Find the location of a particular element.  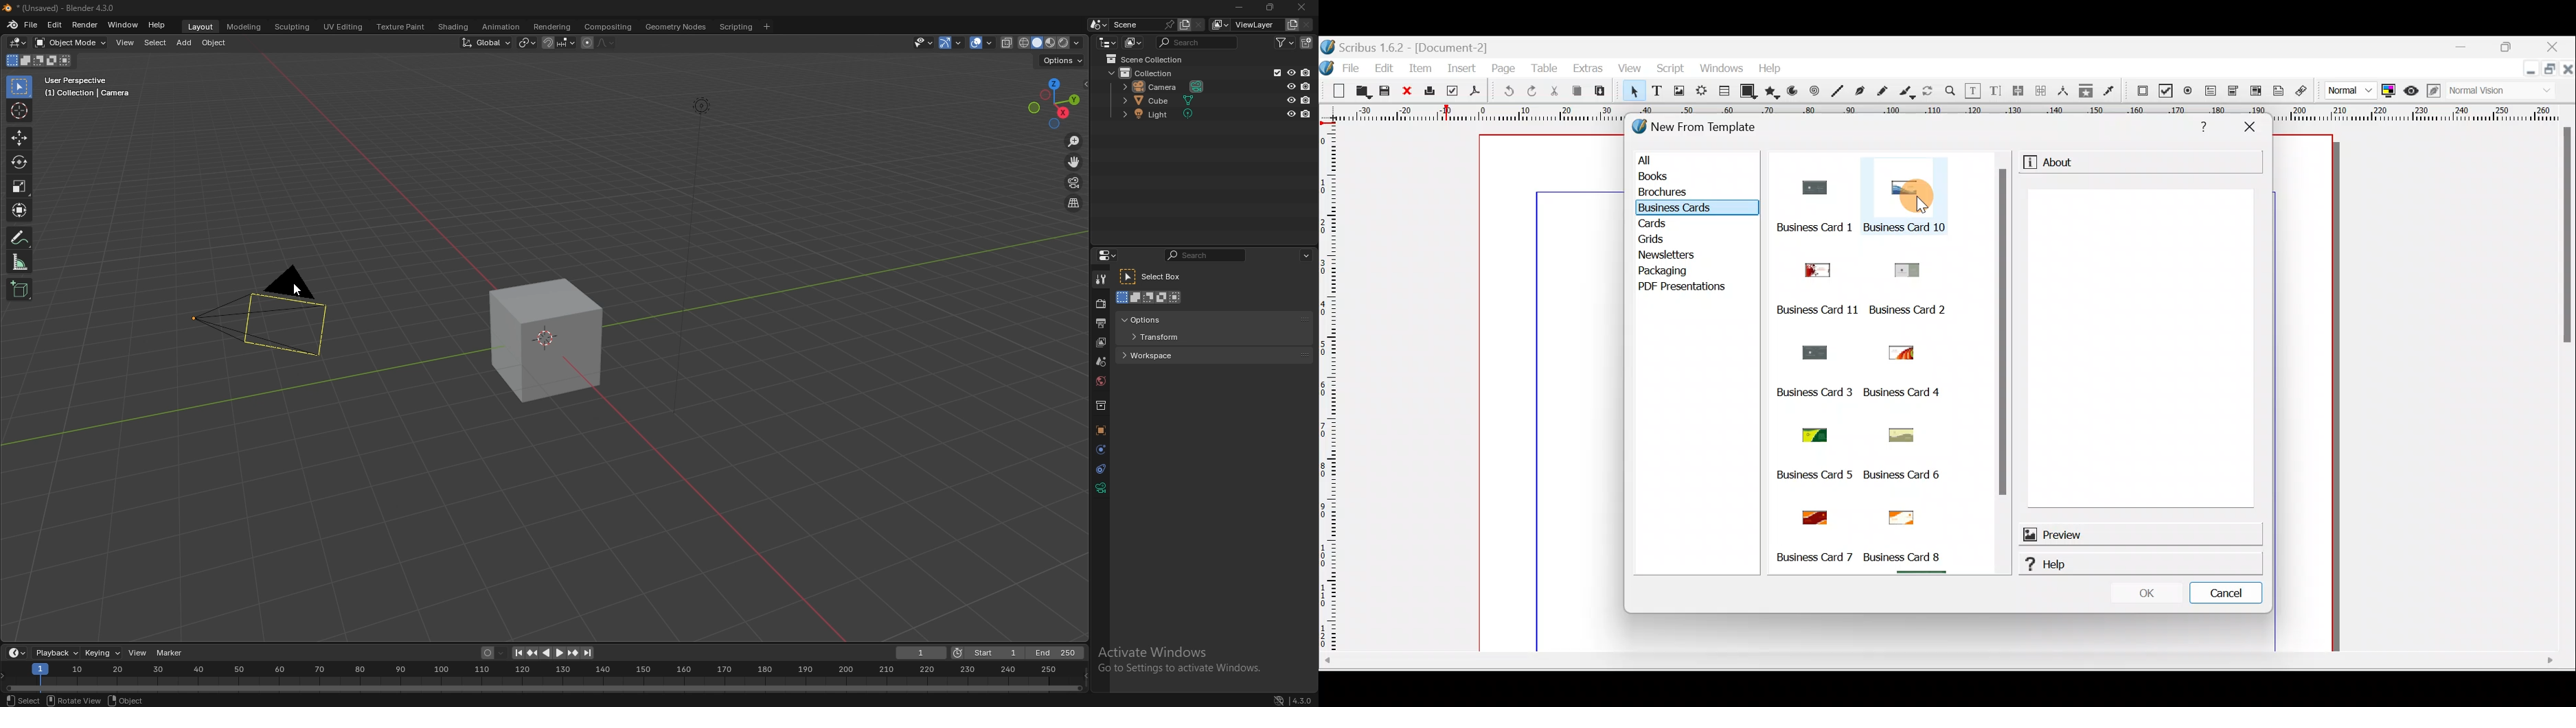

Business Card 10 is located at coordinates (1907, 226).